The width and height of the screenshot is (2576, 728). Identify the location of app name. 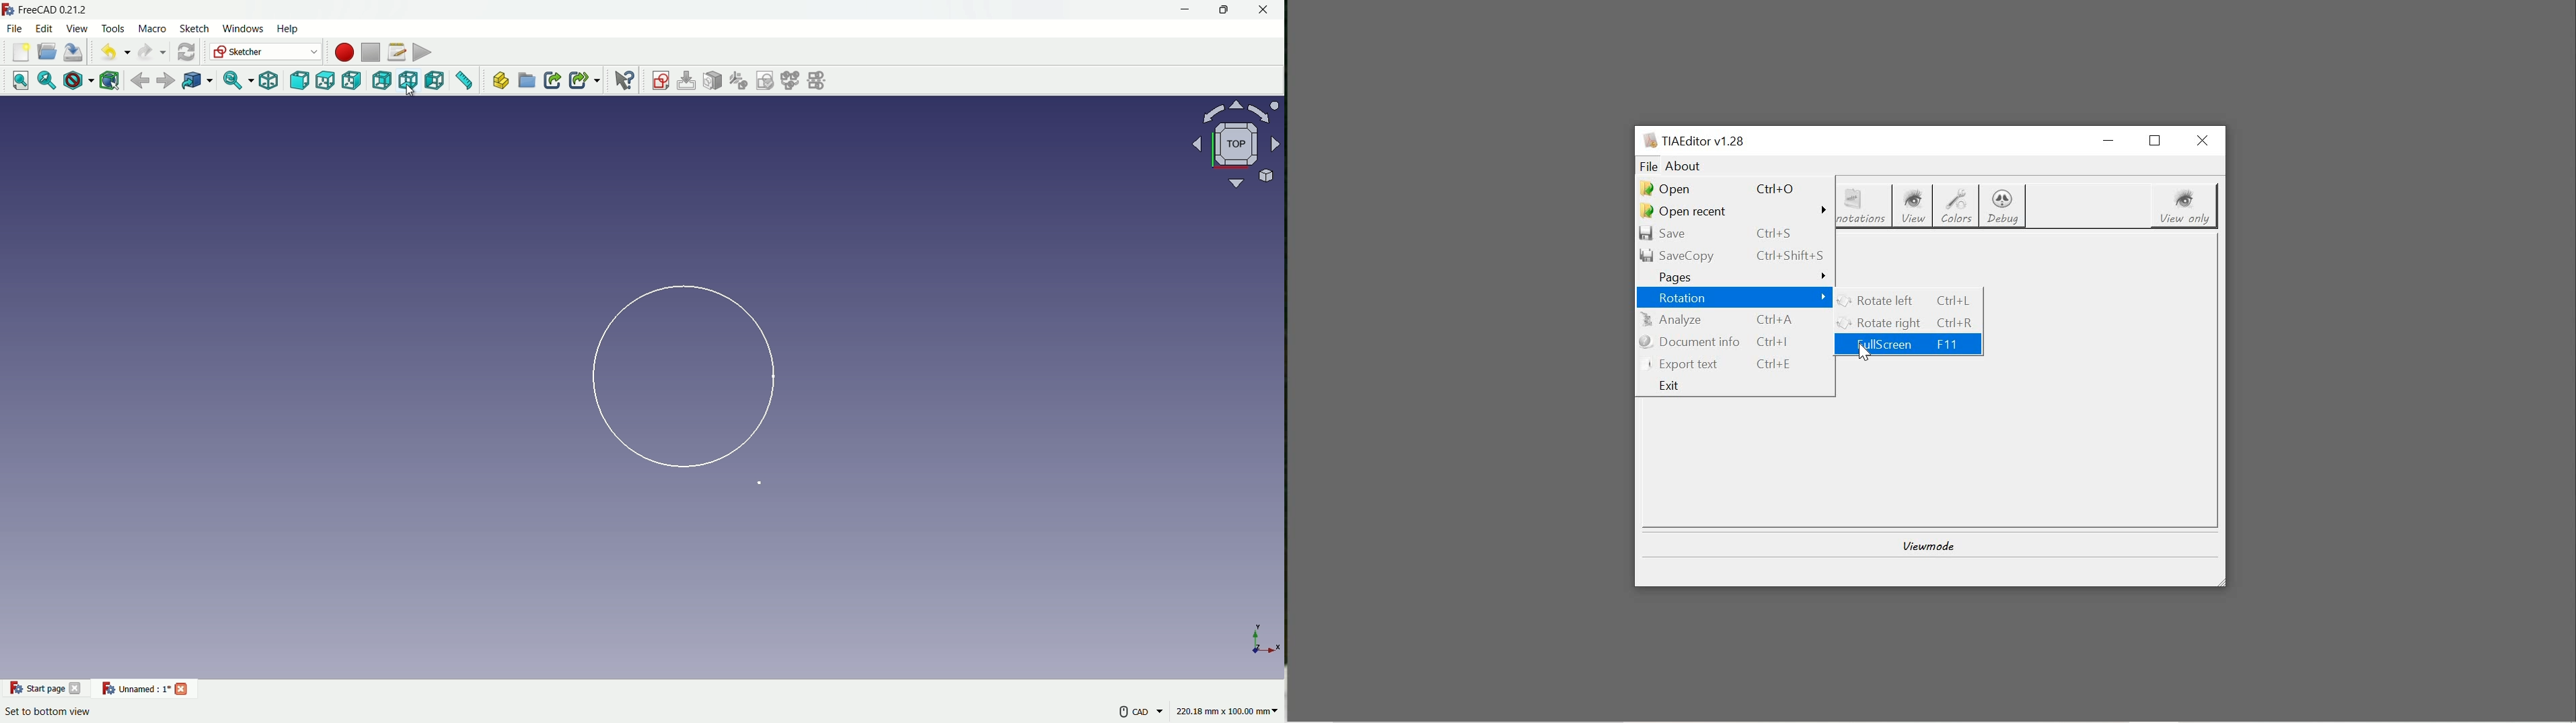
(45, 11).